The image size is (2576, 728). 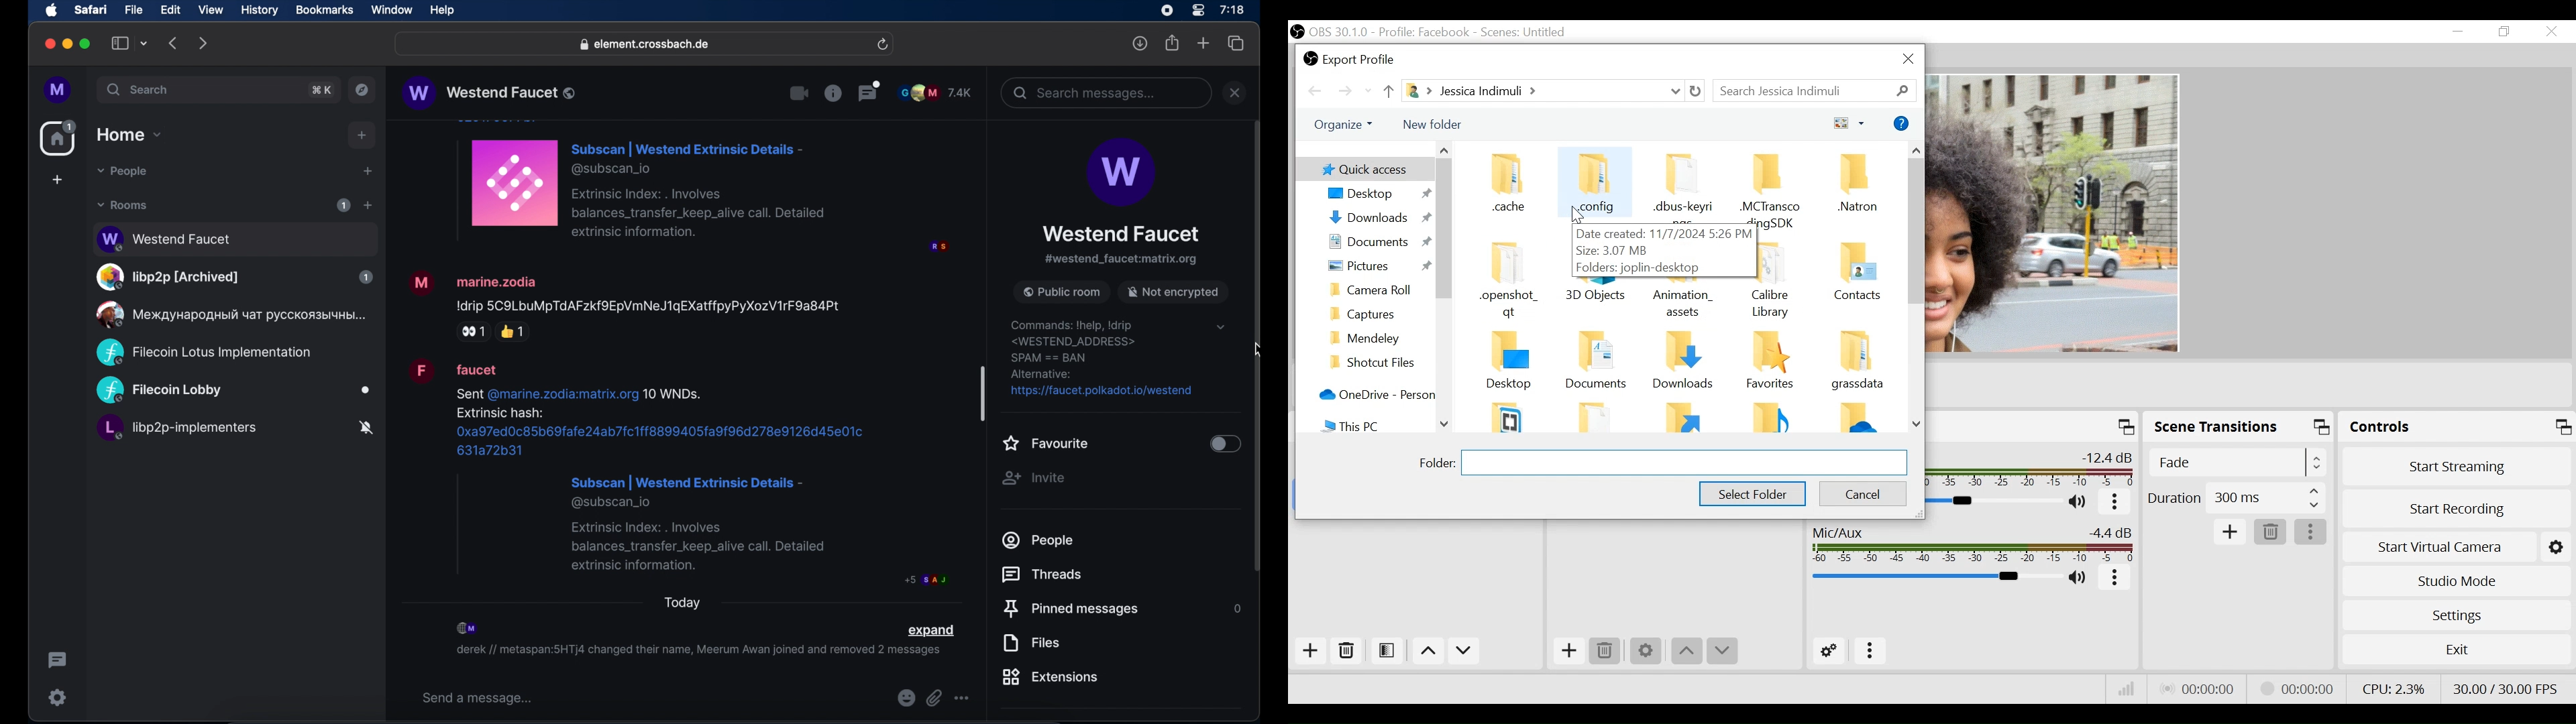 What do you see at coordinates (1605, 651) in the screenshot?
I see `Remove` at bounding box center [1605, 651].